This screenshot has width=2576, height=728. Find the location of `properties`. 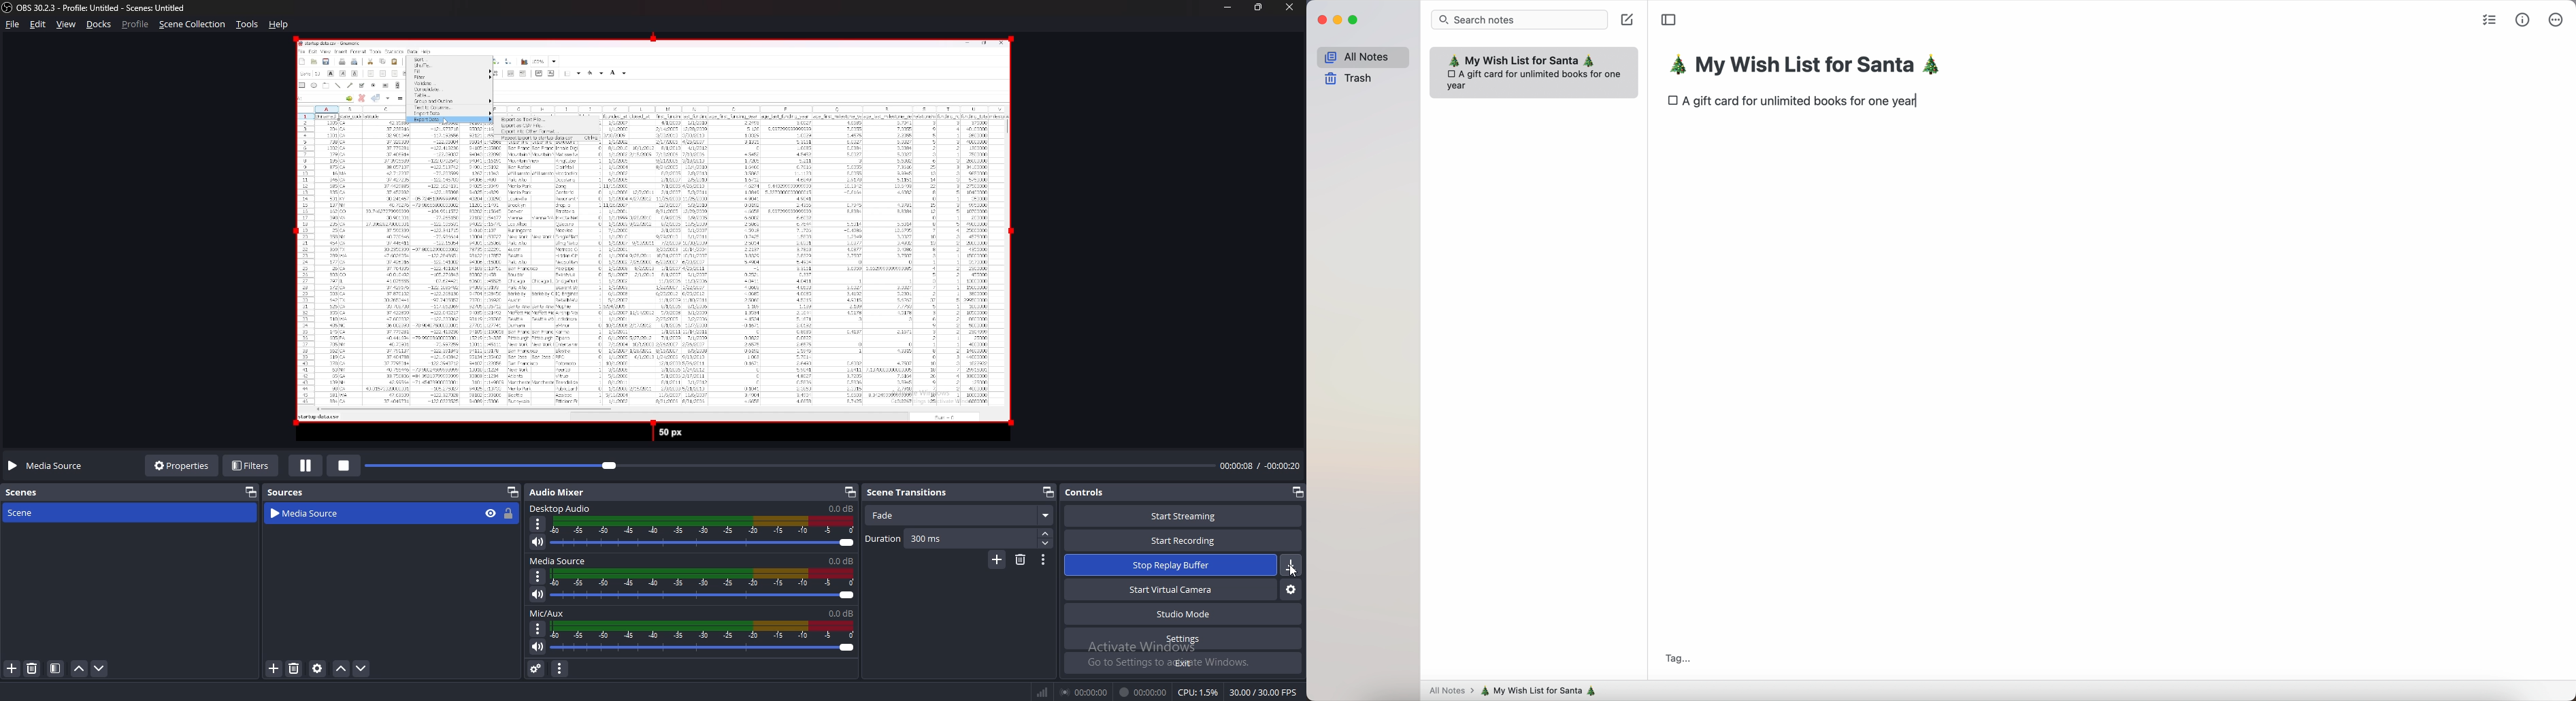

properties is located at coordinates (180, 467).